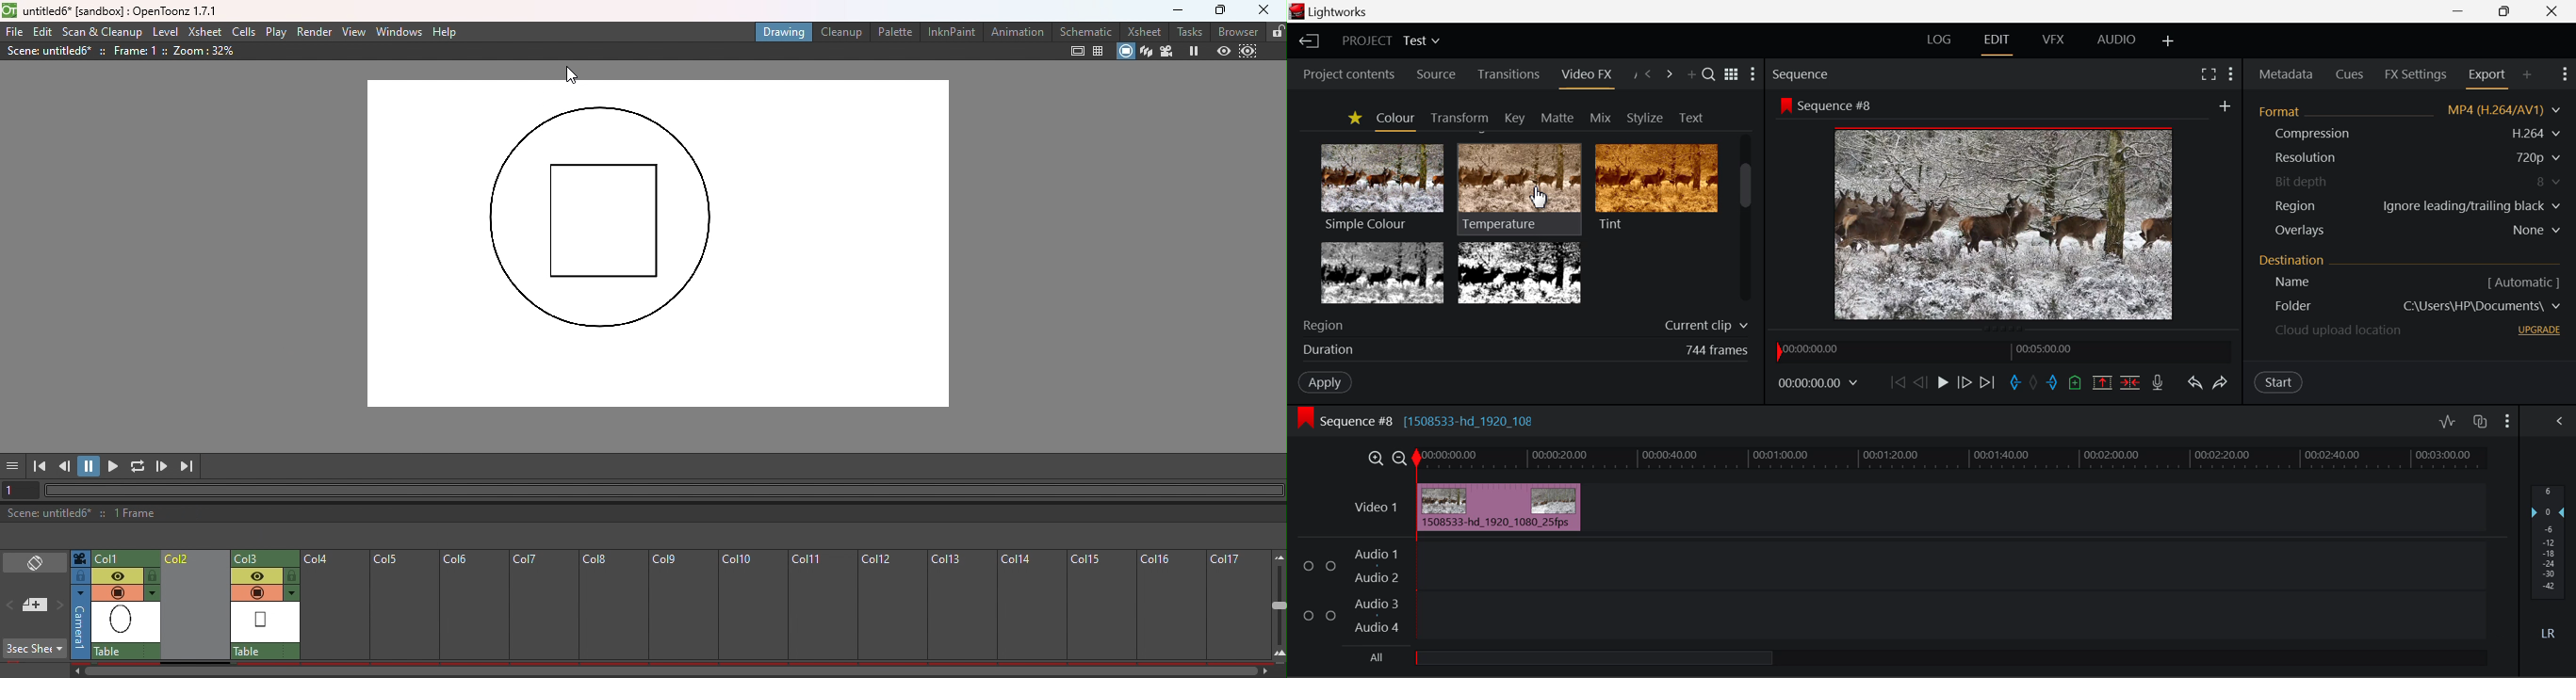 This screenshot has height=700, width=2576. What do you see at coordinates (1146, 52) in the screenshot?
I see `3D View` at bounding box center [1146, 52].